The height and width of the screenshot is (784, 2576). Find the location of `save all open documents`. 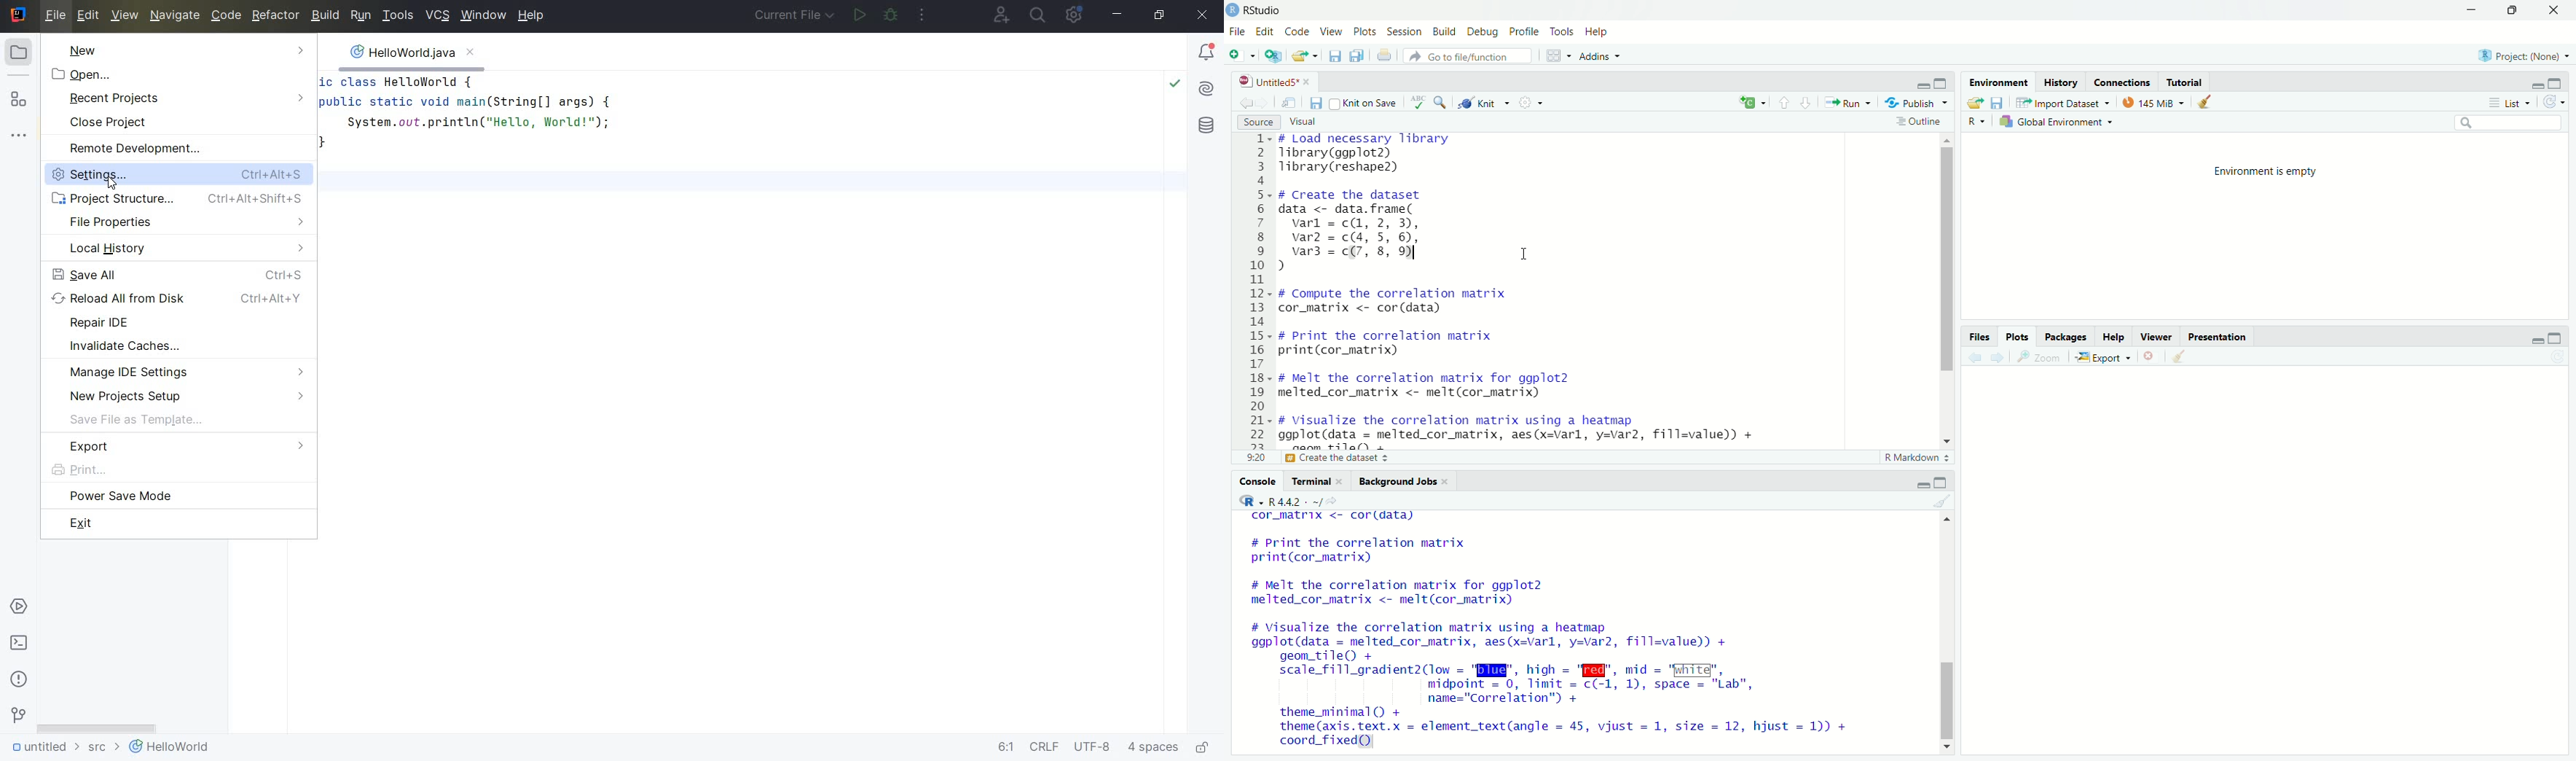

save all open documents is located at coordinates (1359, 55).